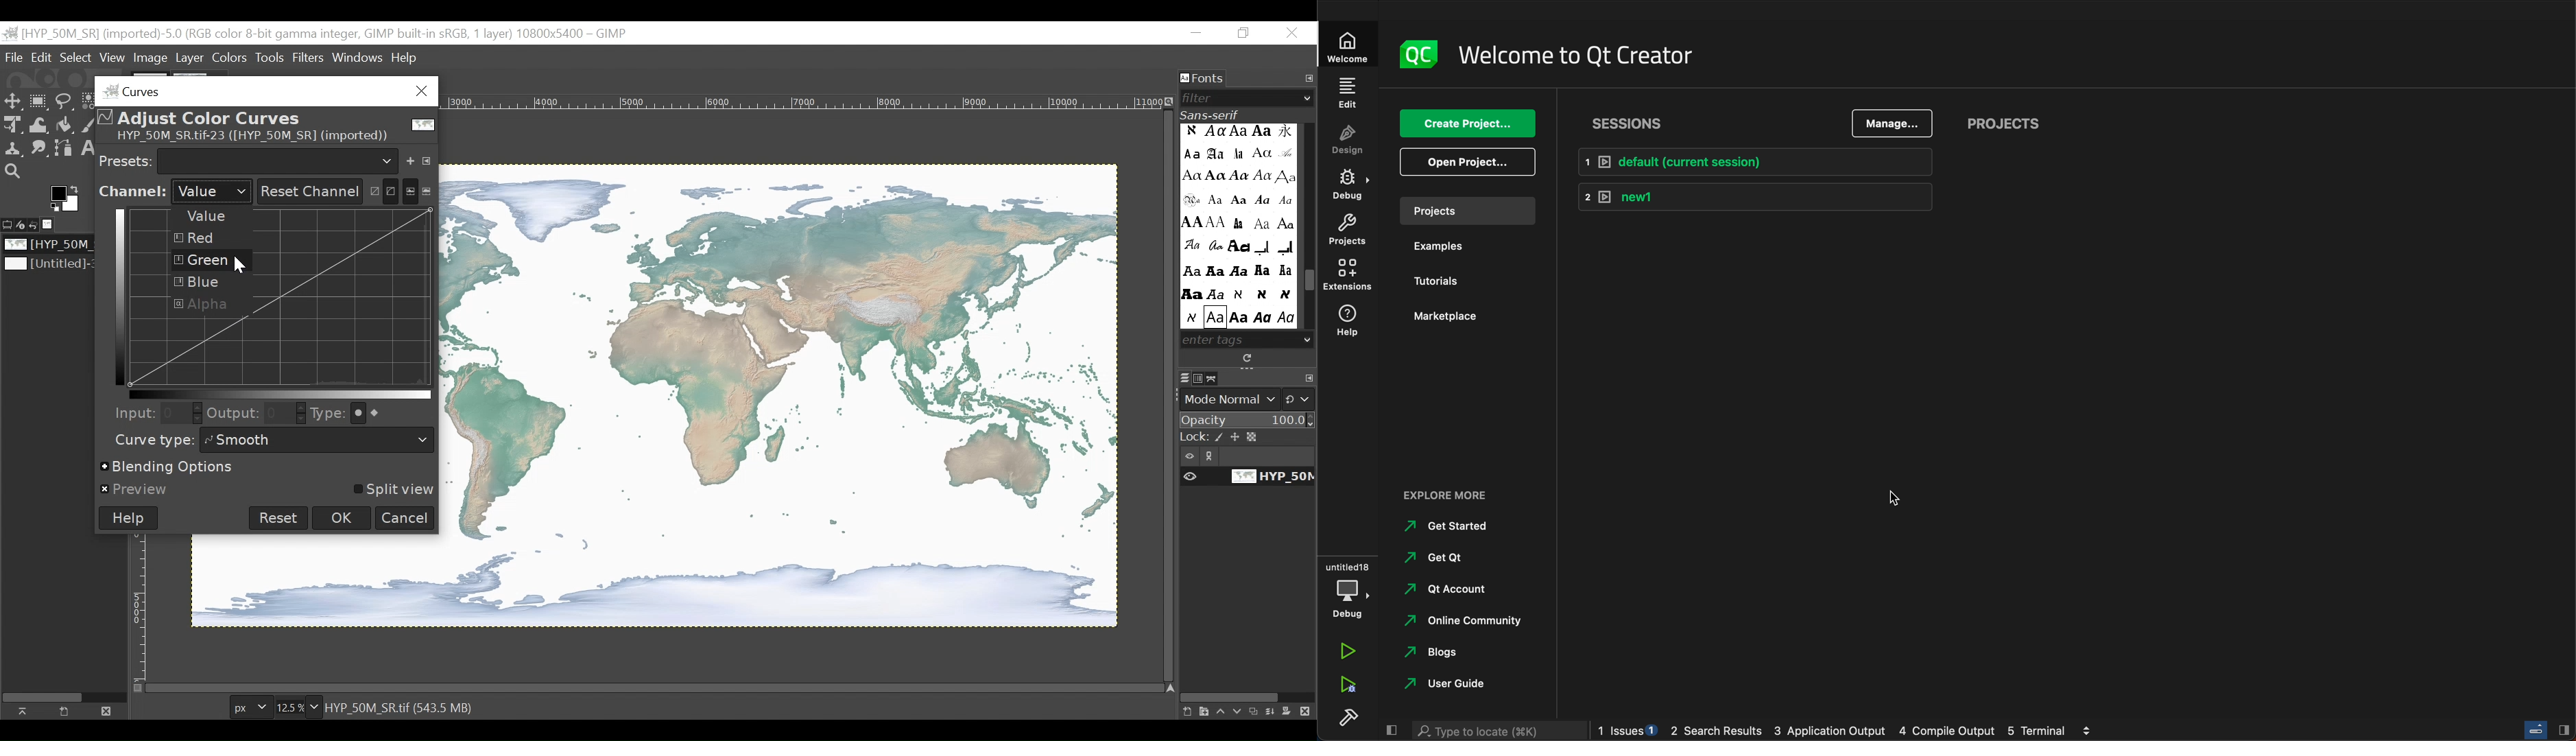 This screenshot has width=2576, height=756. What do you see at coordinates (1348, 276) in the screenshot?
I see `extensions` at bounding box center [1348, 276].